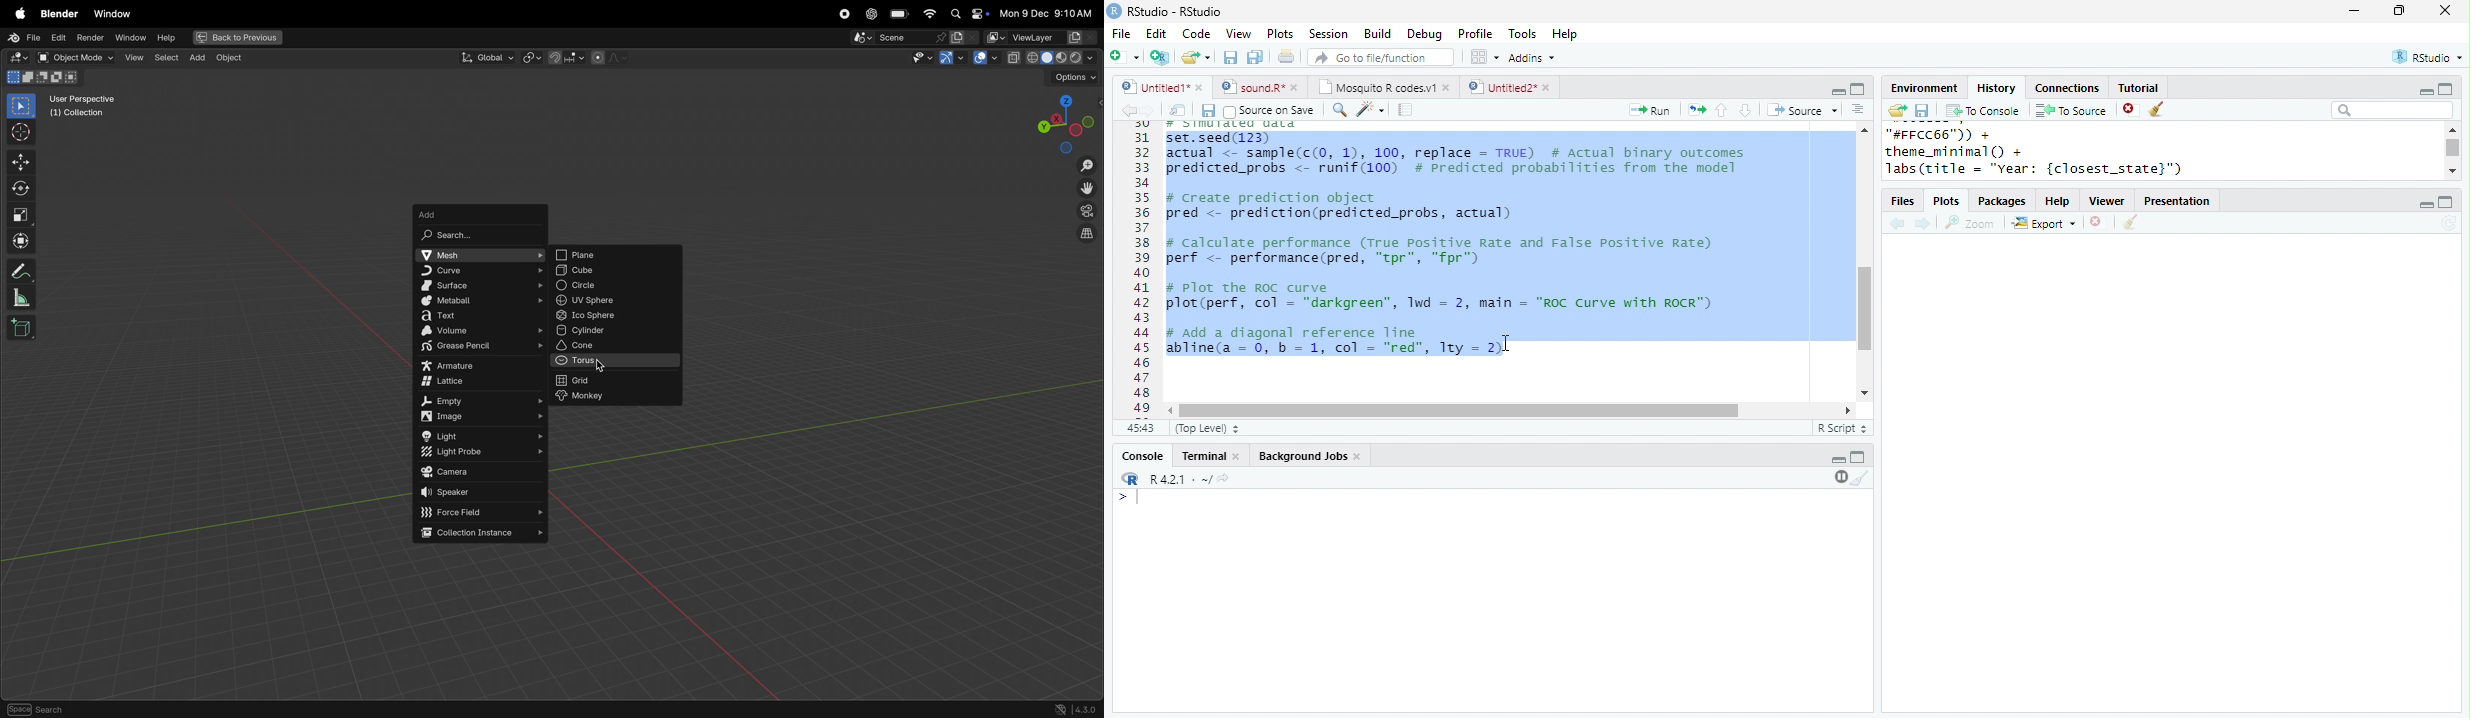 This screenshot has width=2492, height=728. I want to click on To source, so click(2071, 110).